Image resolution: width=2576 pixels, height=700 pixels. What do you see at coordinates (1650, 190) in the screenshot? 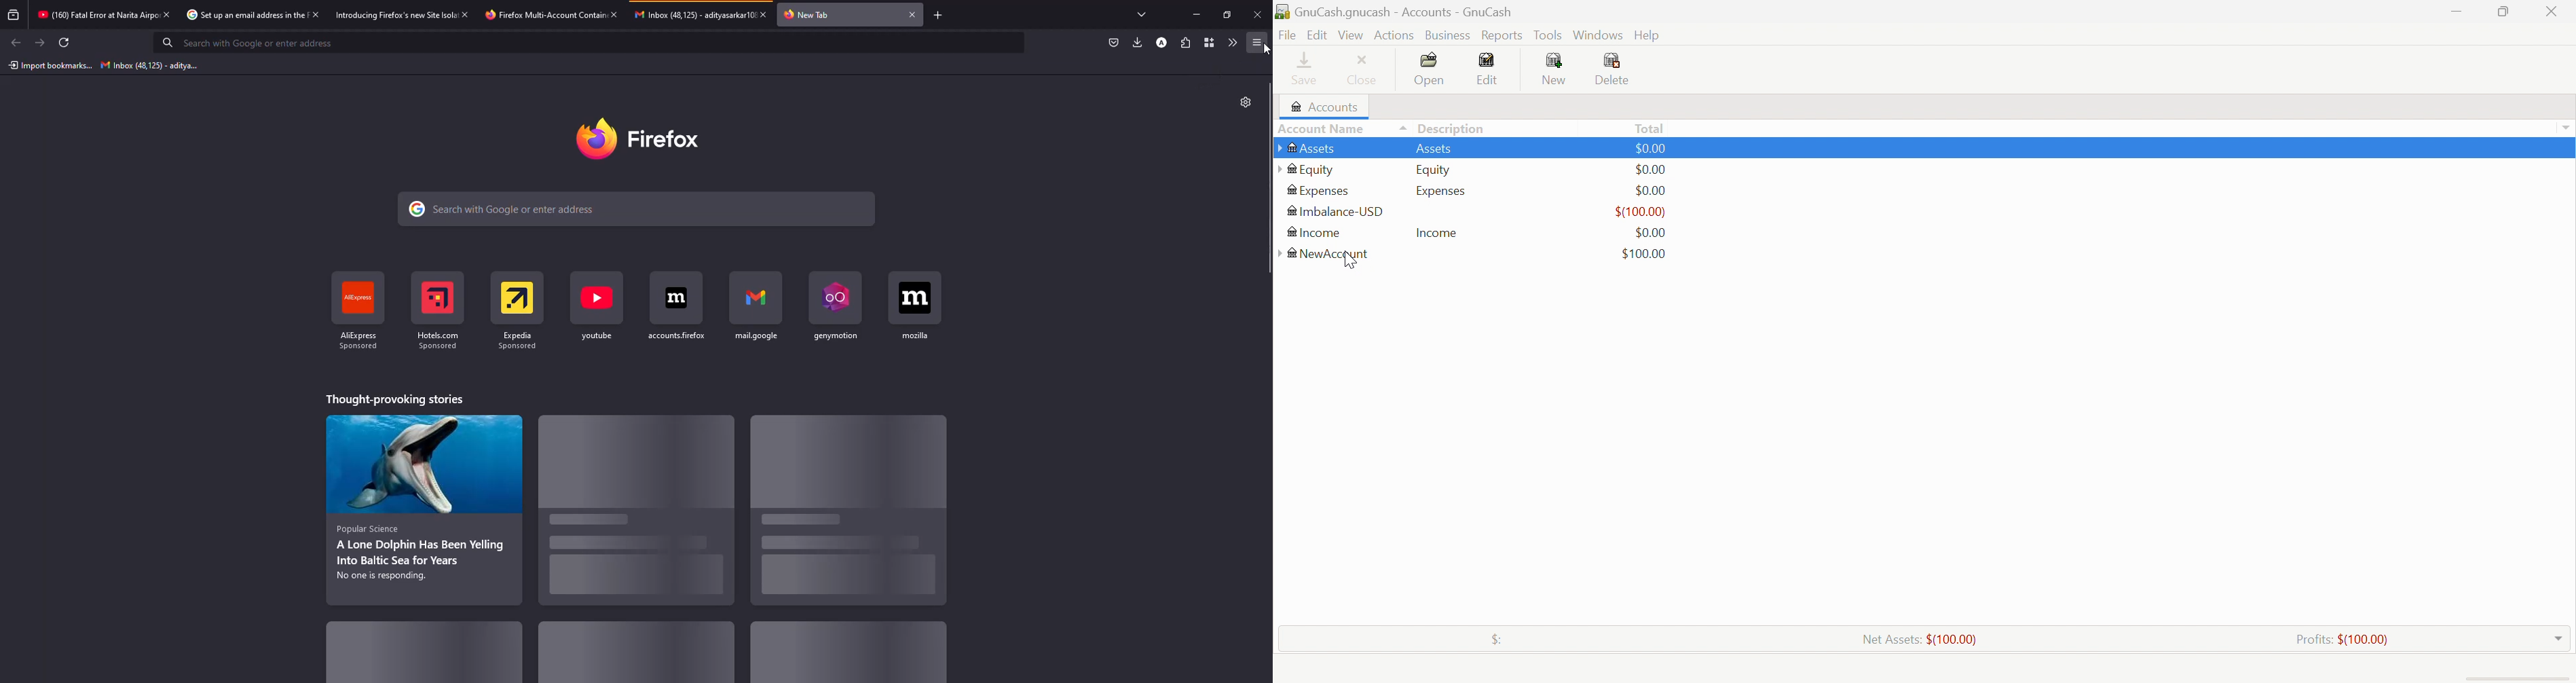
I see `$0.00` at bounding box center [1650, 190].